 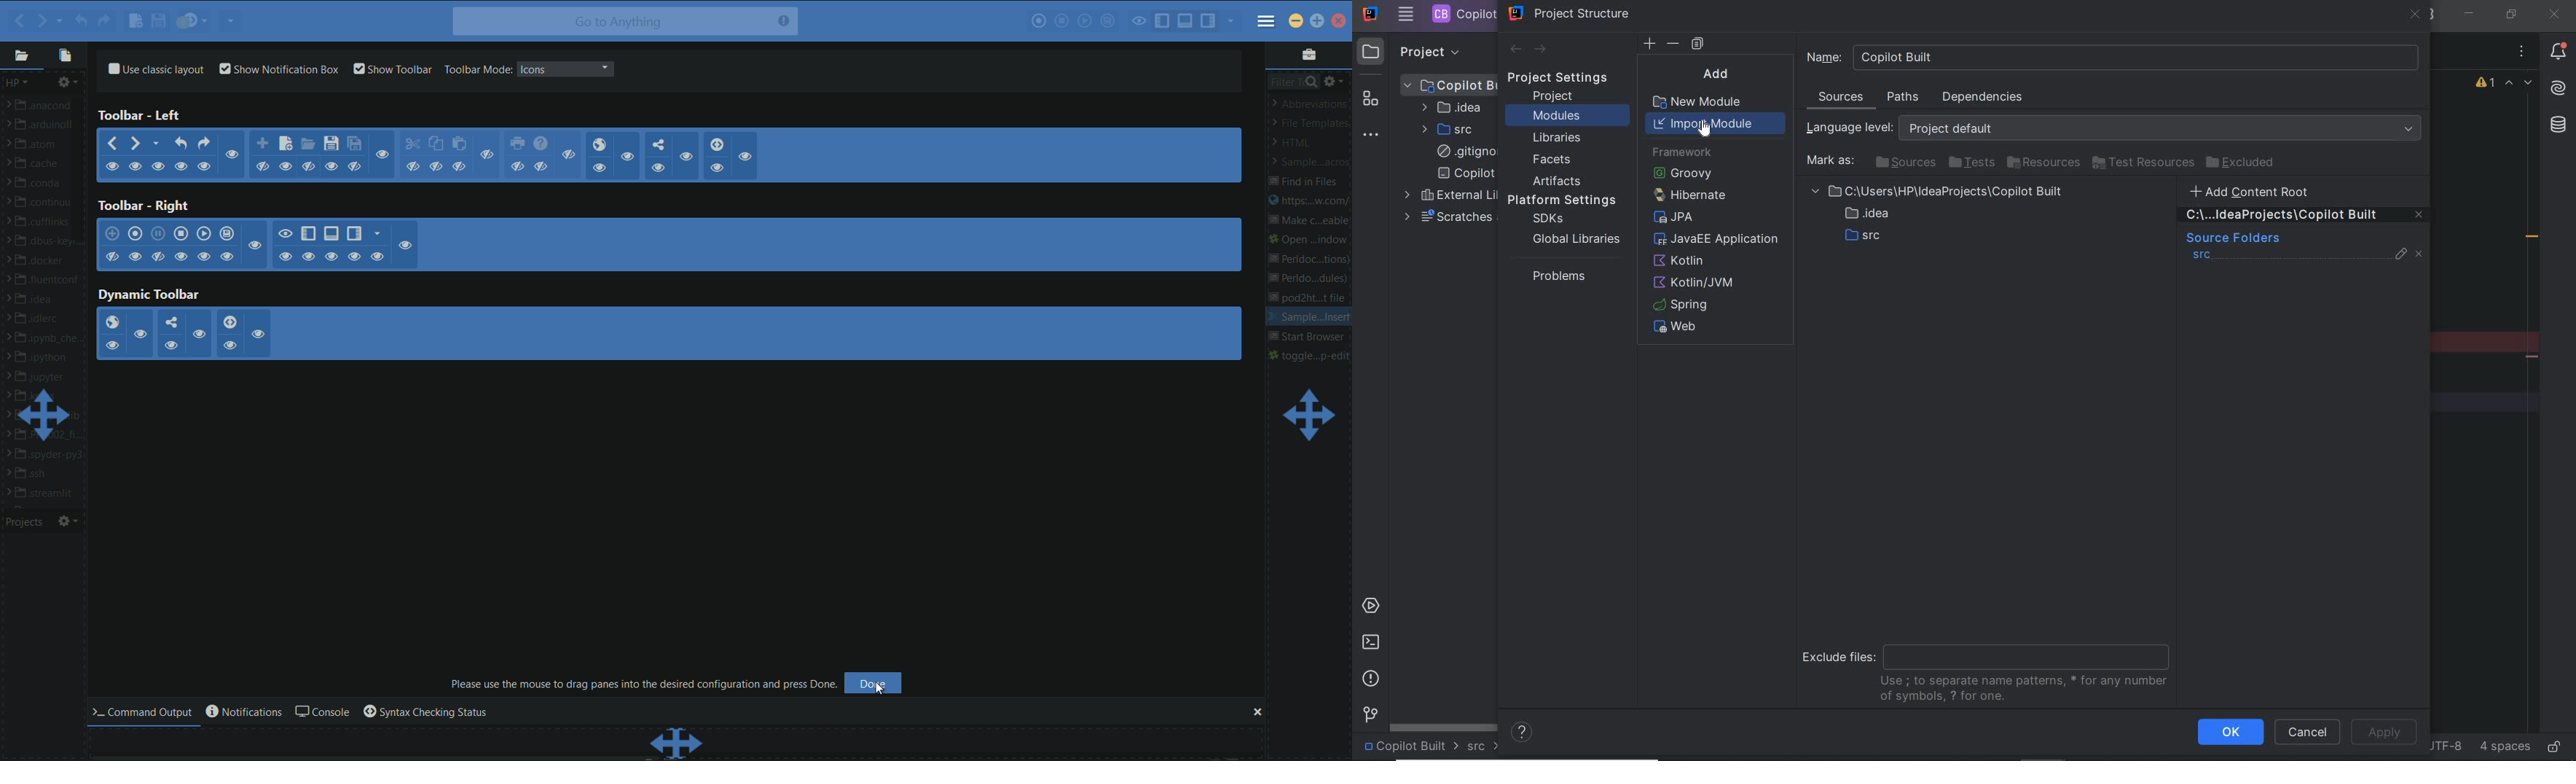 I want to click on show/hide bottom pane, so click(x=1186, y=20).